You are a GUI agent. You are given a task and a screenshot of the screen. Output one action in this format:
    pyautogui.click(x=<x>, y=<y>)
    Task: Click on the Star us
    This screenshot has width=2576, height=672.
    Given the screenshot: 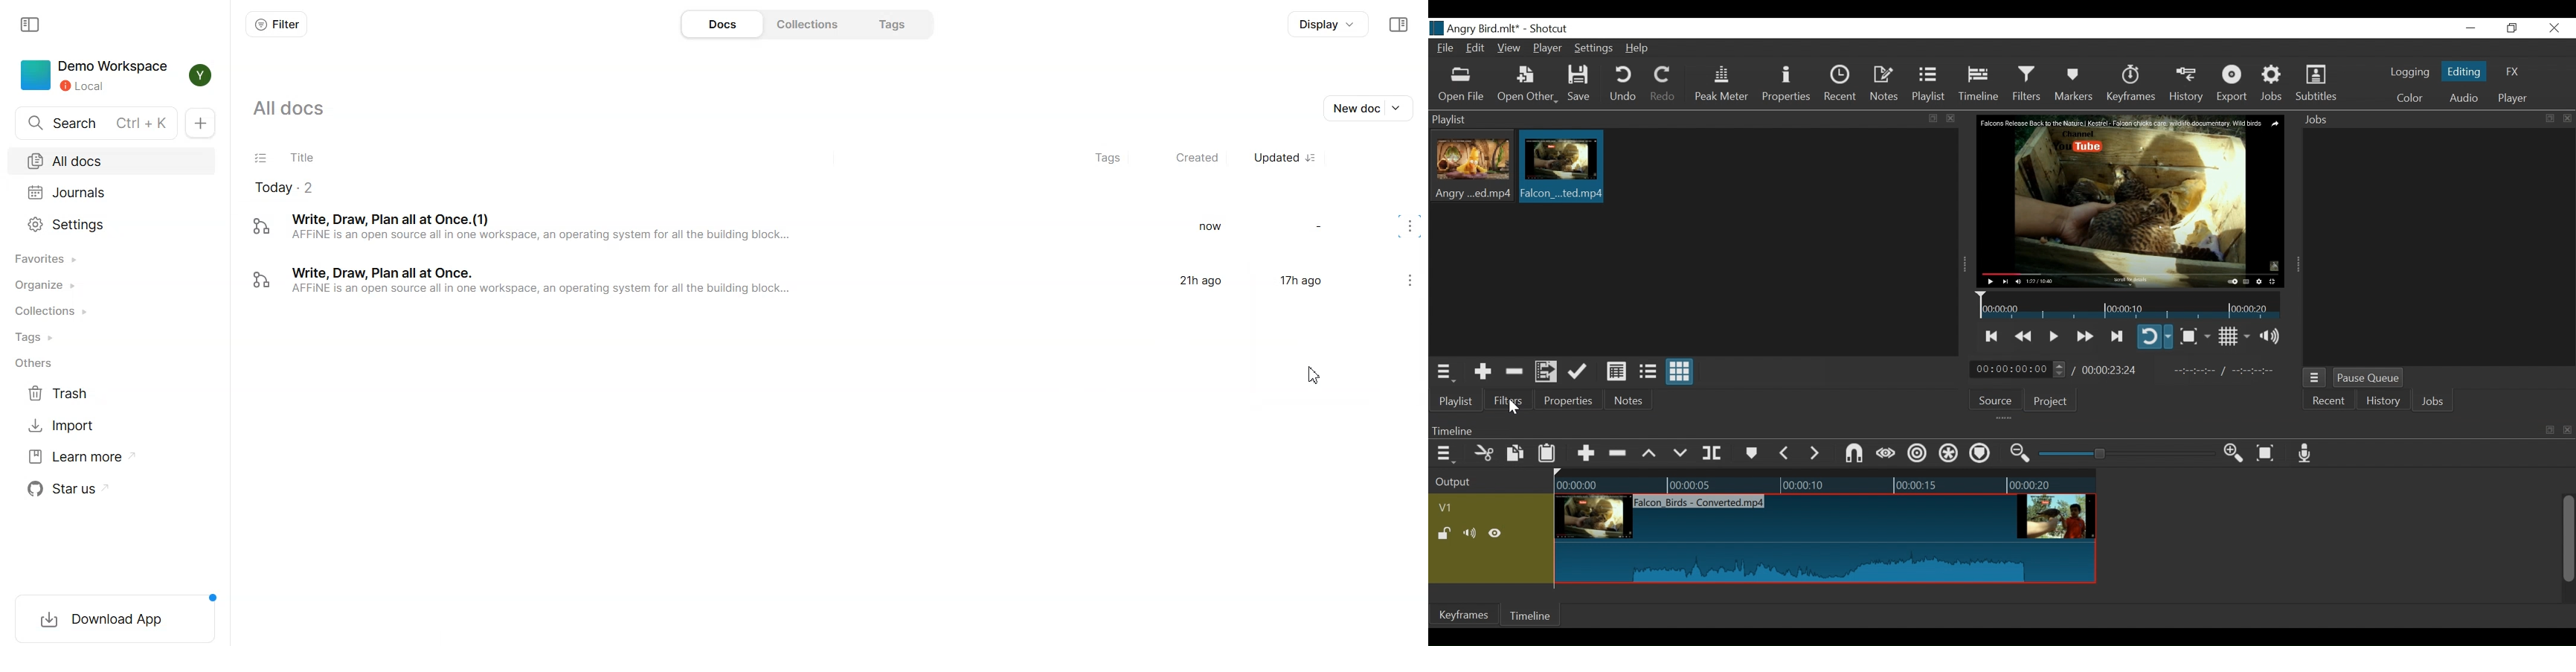 What is the action you would take?
    pyautogui.click(x=115, y=487)
    